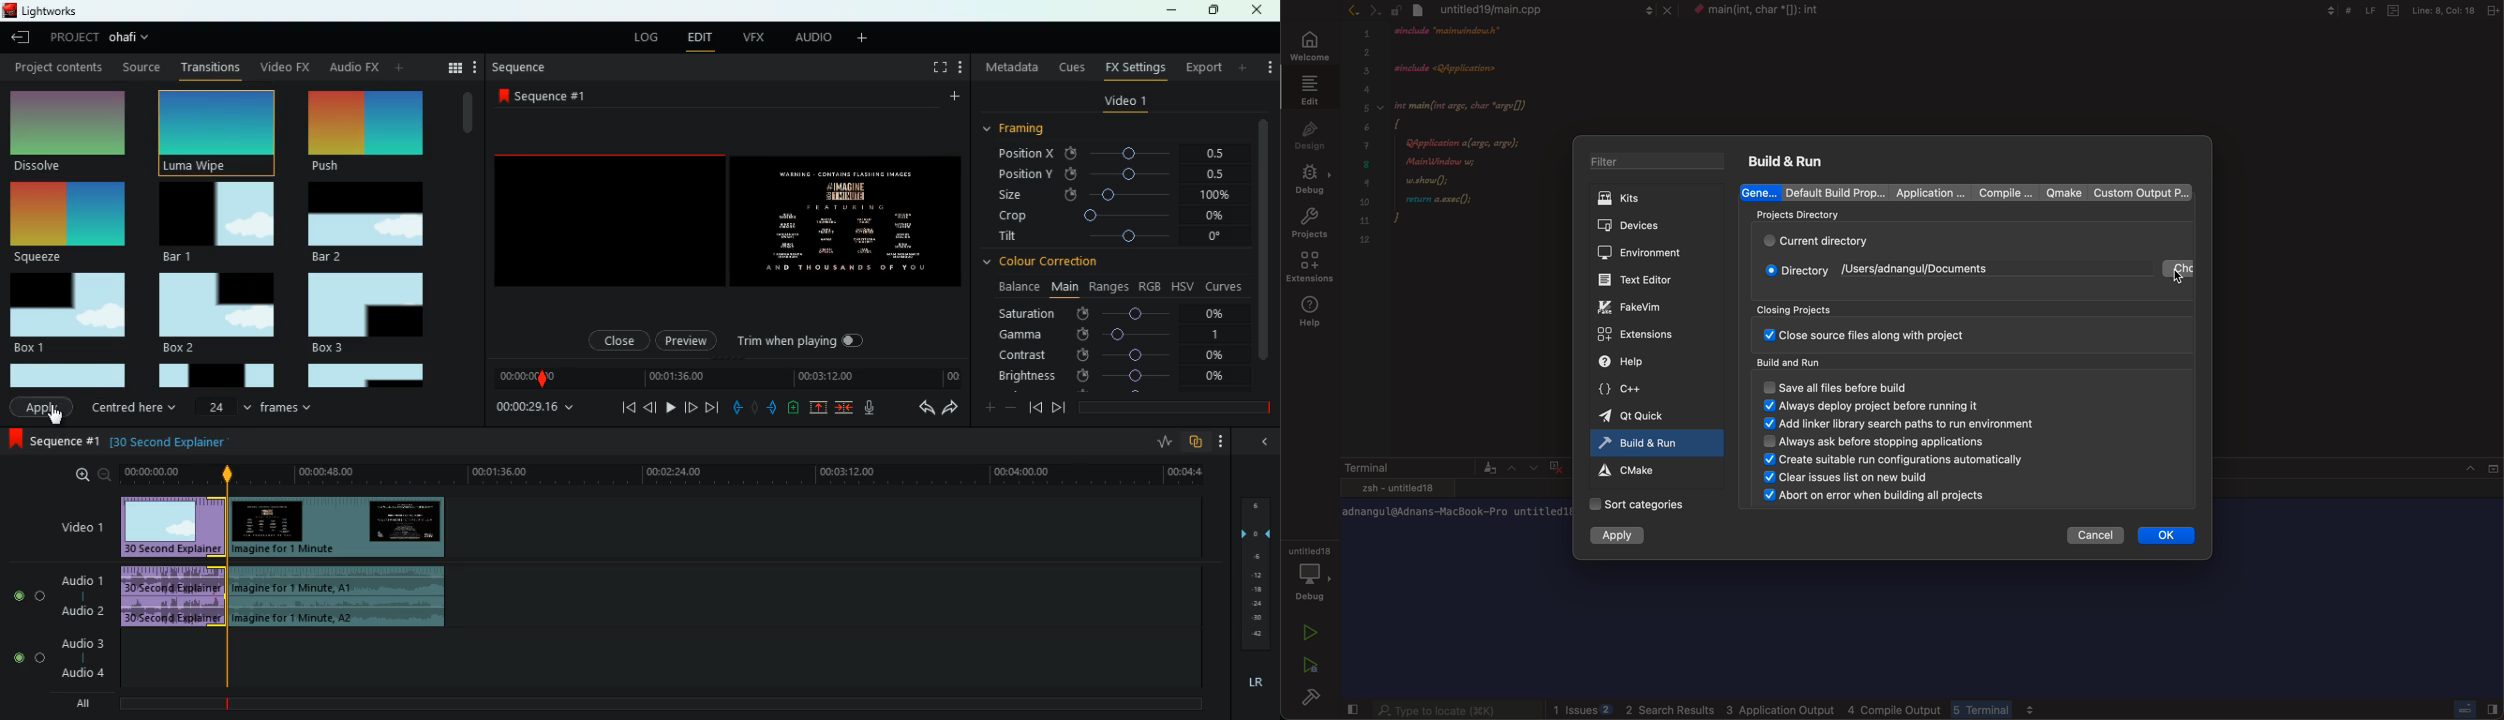 This screenshot has width=2520, height=728. What do you see at coordinates (1315, 313) in the screenshot?
I see `help` at bounding box center [1315, 313].